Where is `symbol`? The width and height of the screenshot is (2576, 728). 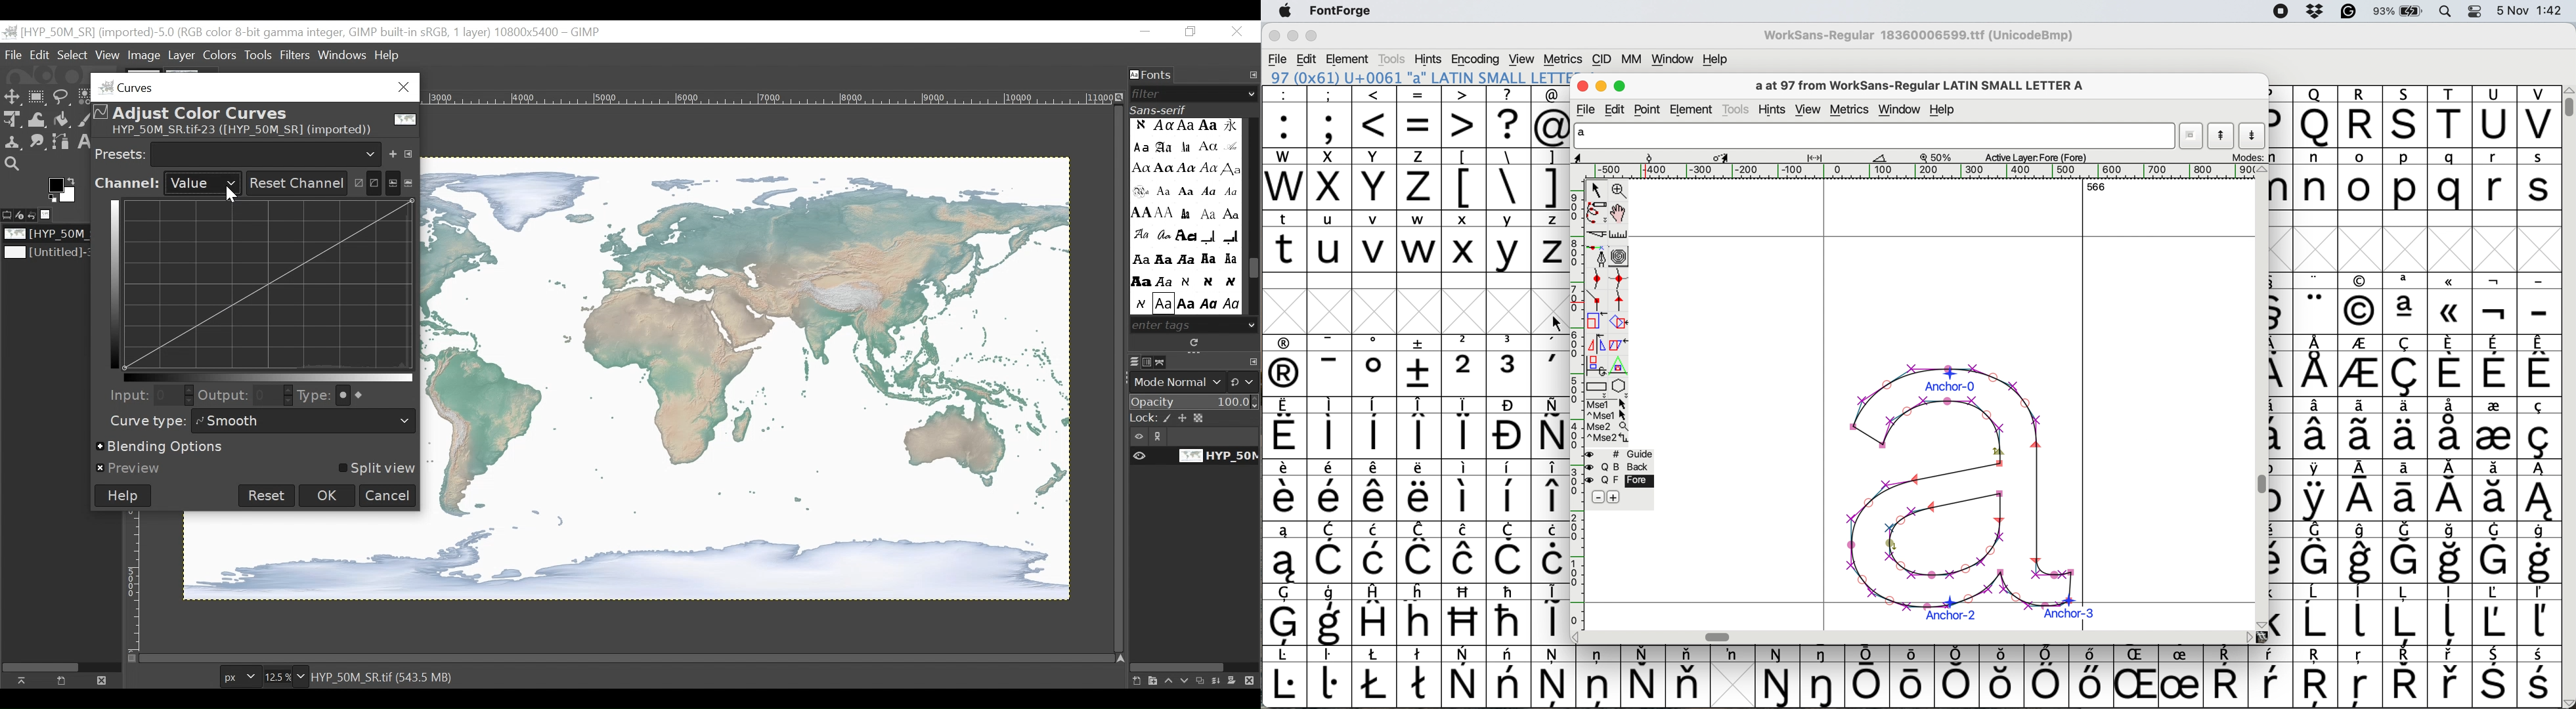 symbol is located at coordinates (1511, 365).